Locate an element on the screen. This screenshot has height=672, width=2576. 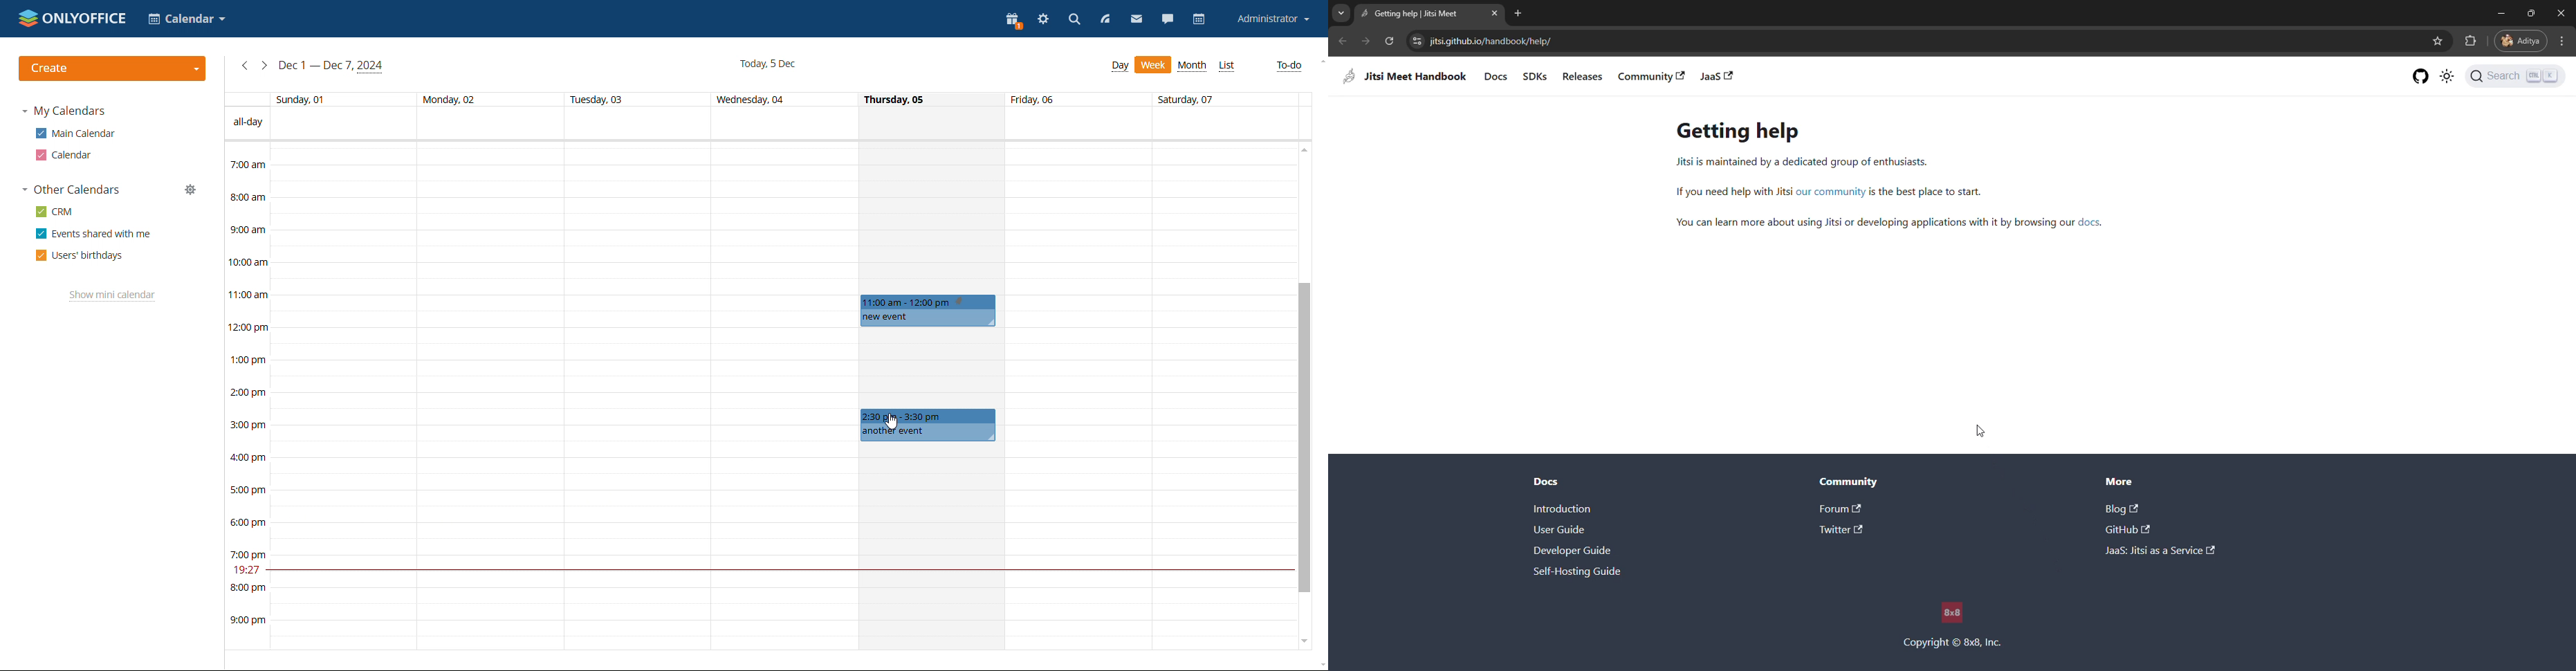
cursor is located at coordinates (892, 422).